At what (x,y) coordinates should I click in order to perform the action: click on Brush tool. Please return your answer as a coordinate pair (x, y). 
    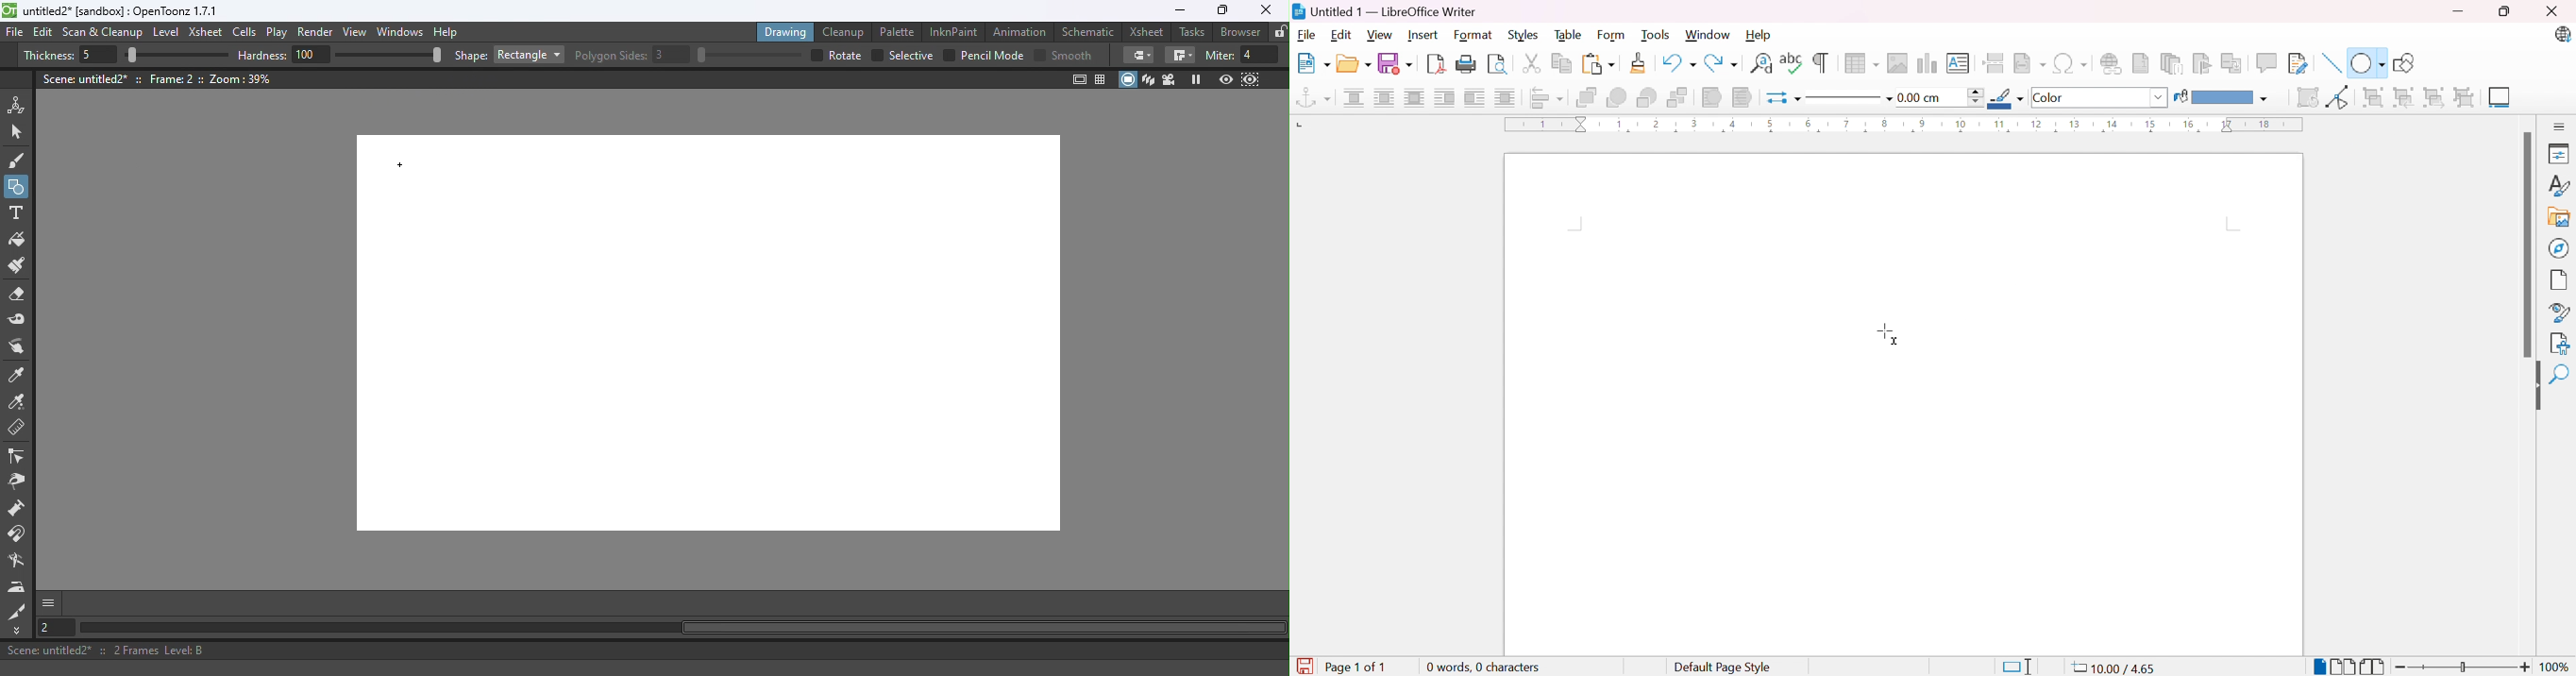
    Looking at the image, I should click on (21, 160).